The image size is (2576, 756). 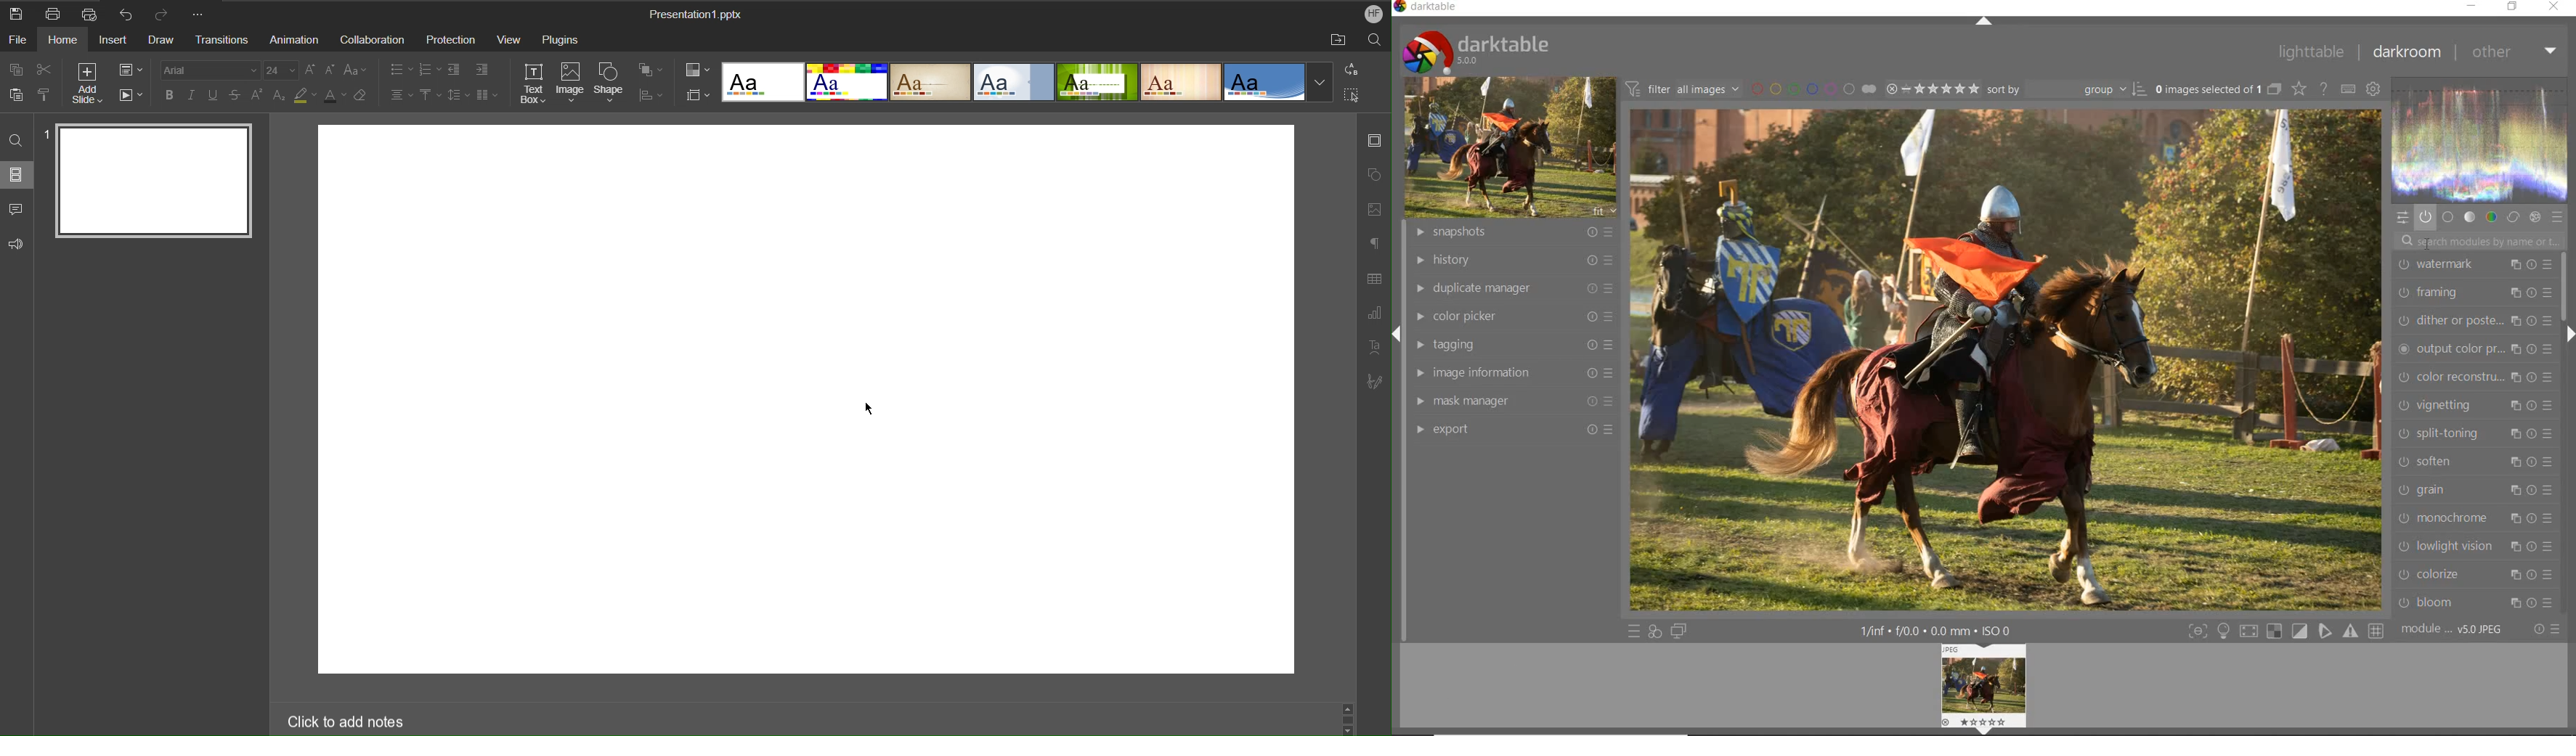 What do you see at coordinates (52, 13) in the screenshot?
I see `Print` at bounding box center [52, 13].